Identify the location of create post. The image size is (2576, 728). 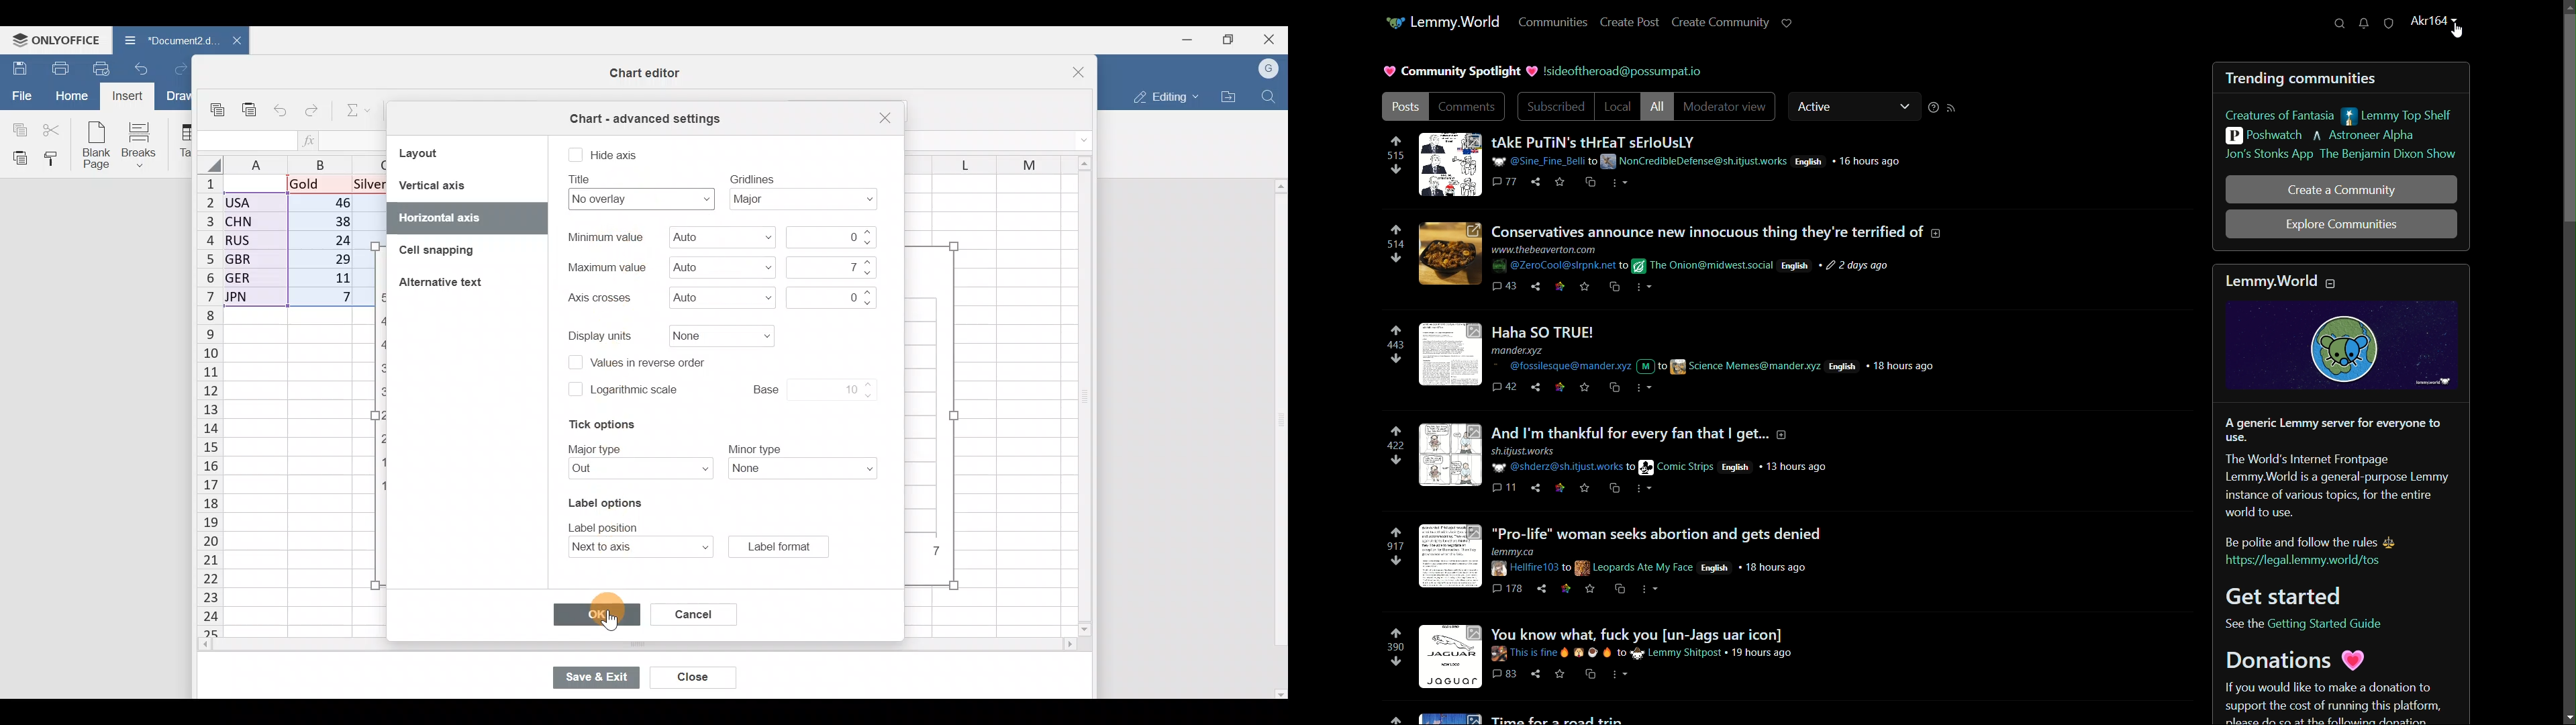
(1630, 23).